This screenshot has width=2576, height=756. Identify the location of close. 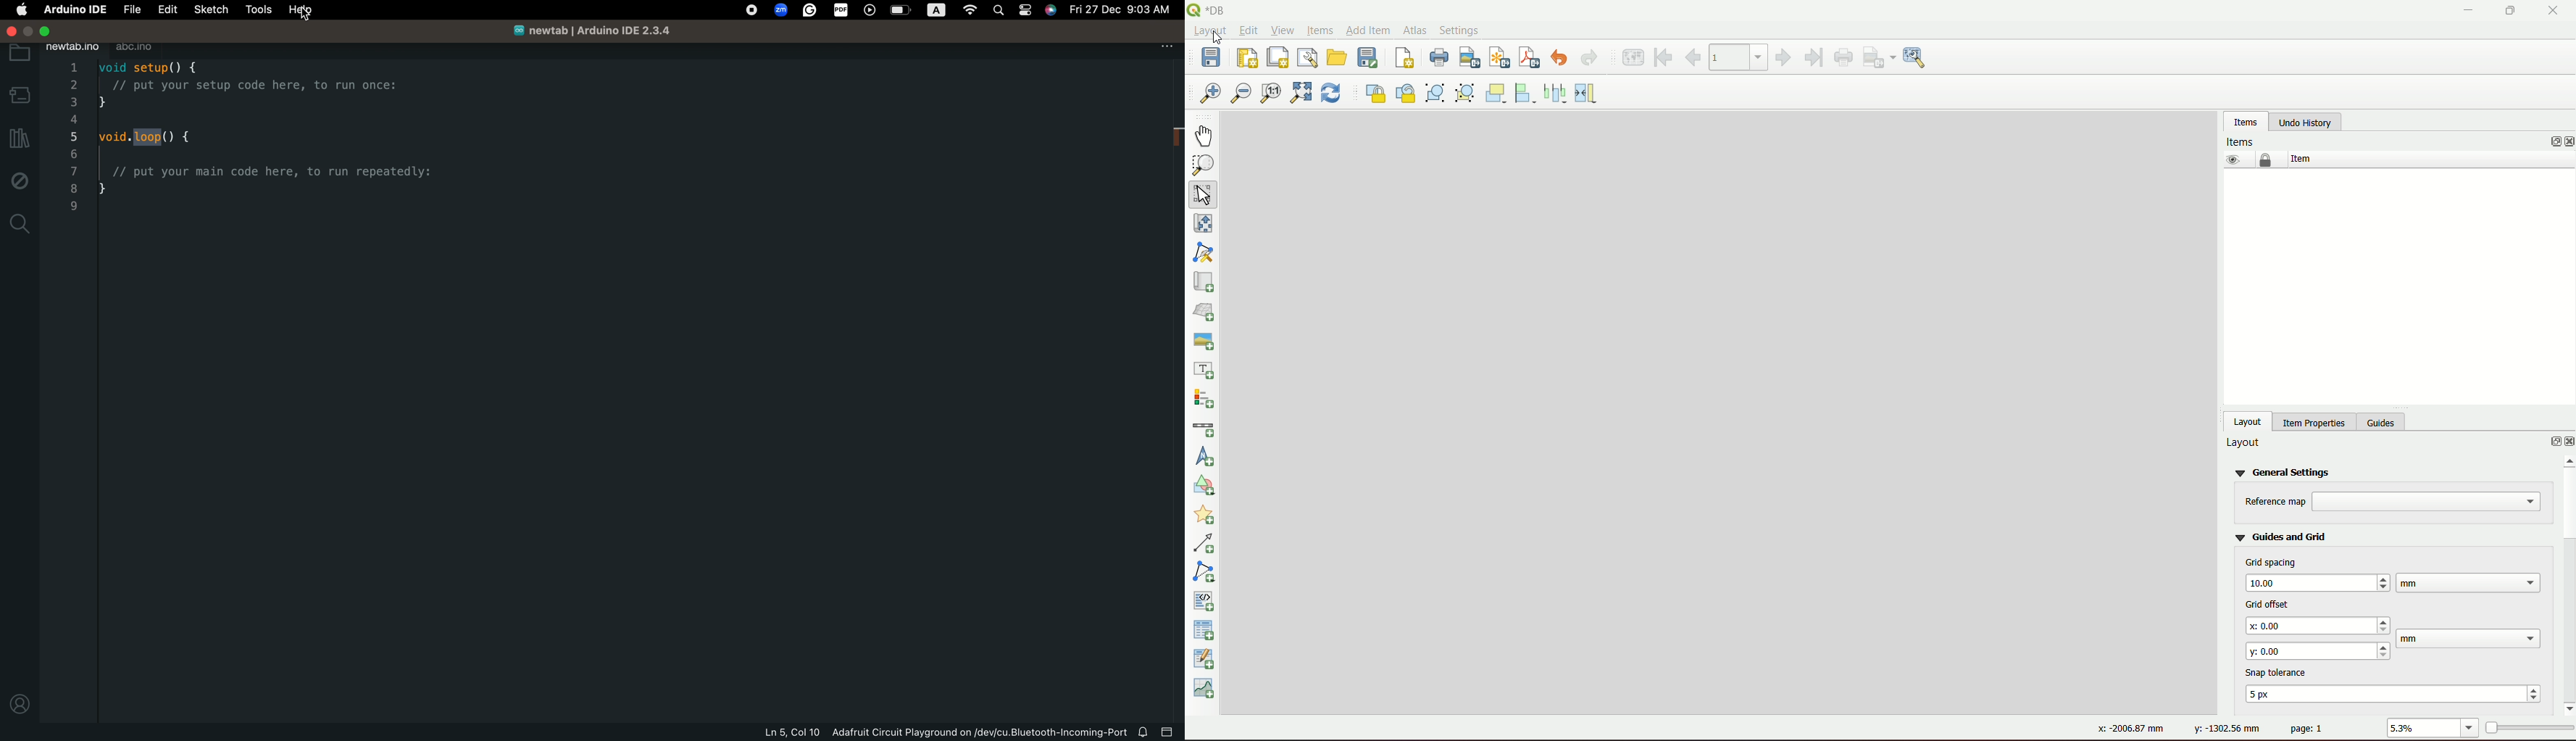
(2553, 11).